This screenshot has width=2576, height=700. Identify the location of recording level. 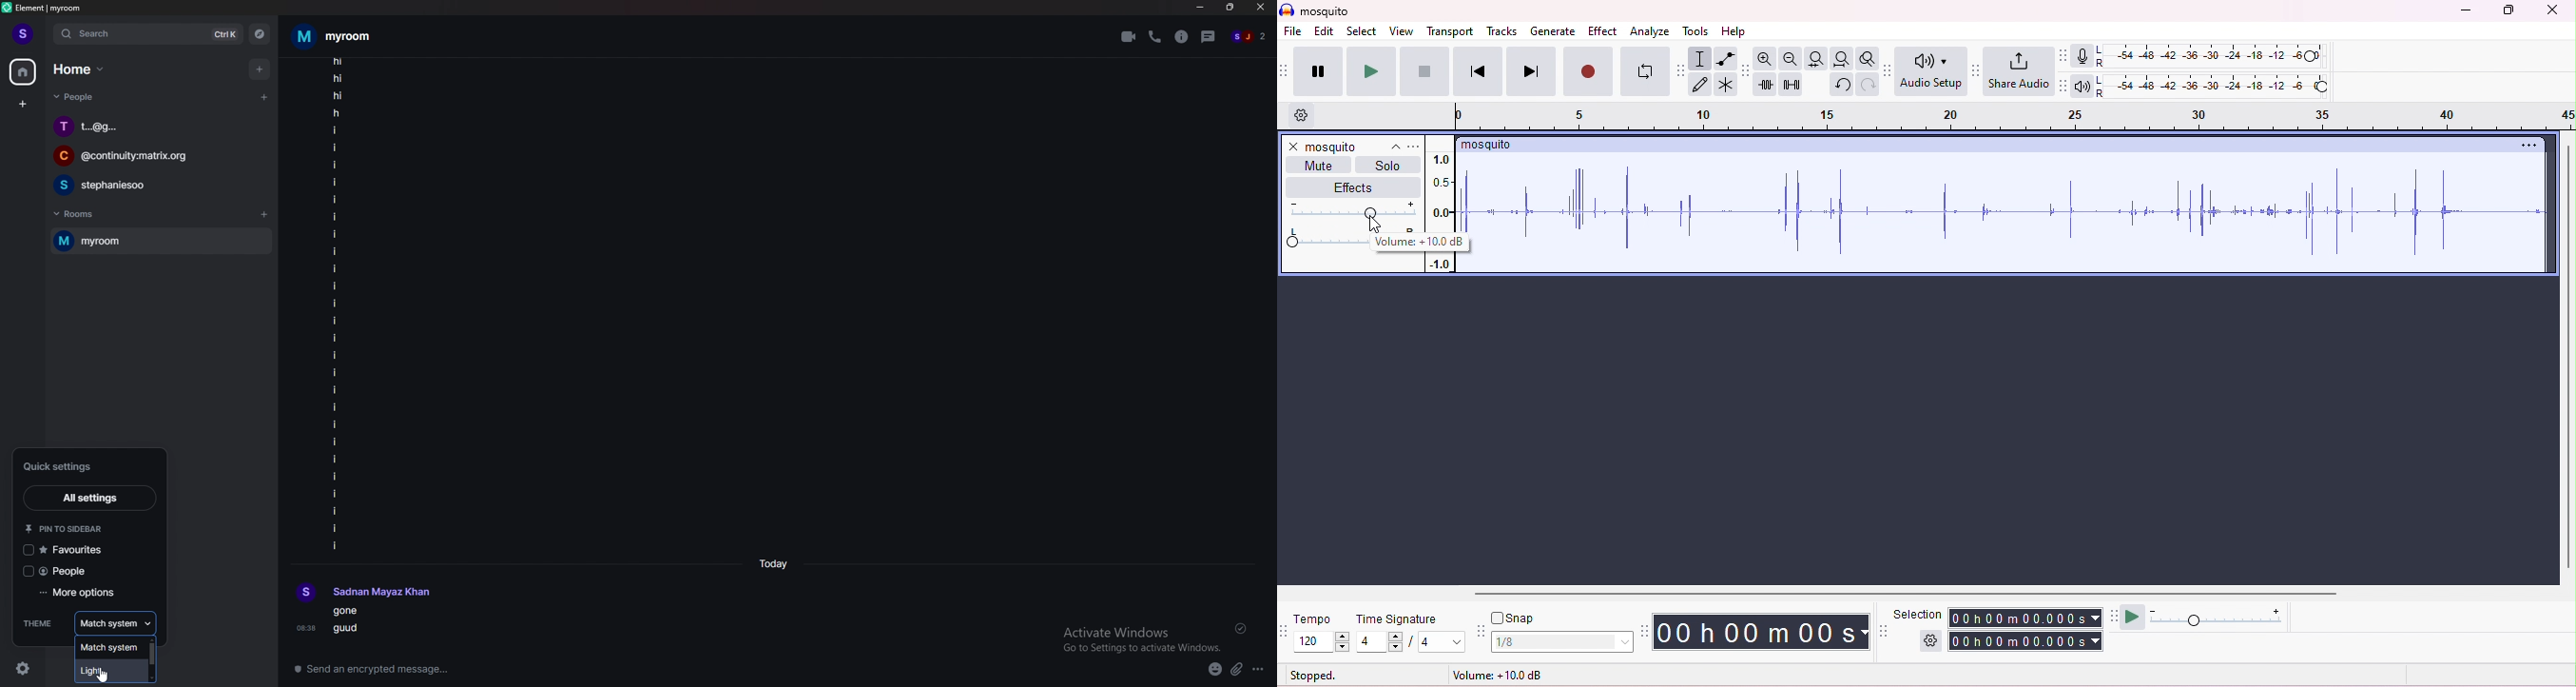
(2214, 55).